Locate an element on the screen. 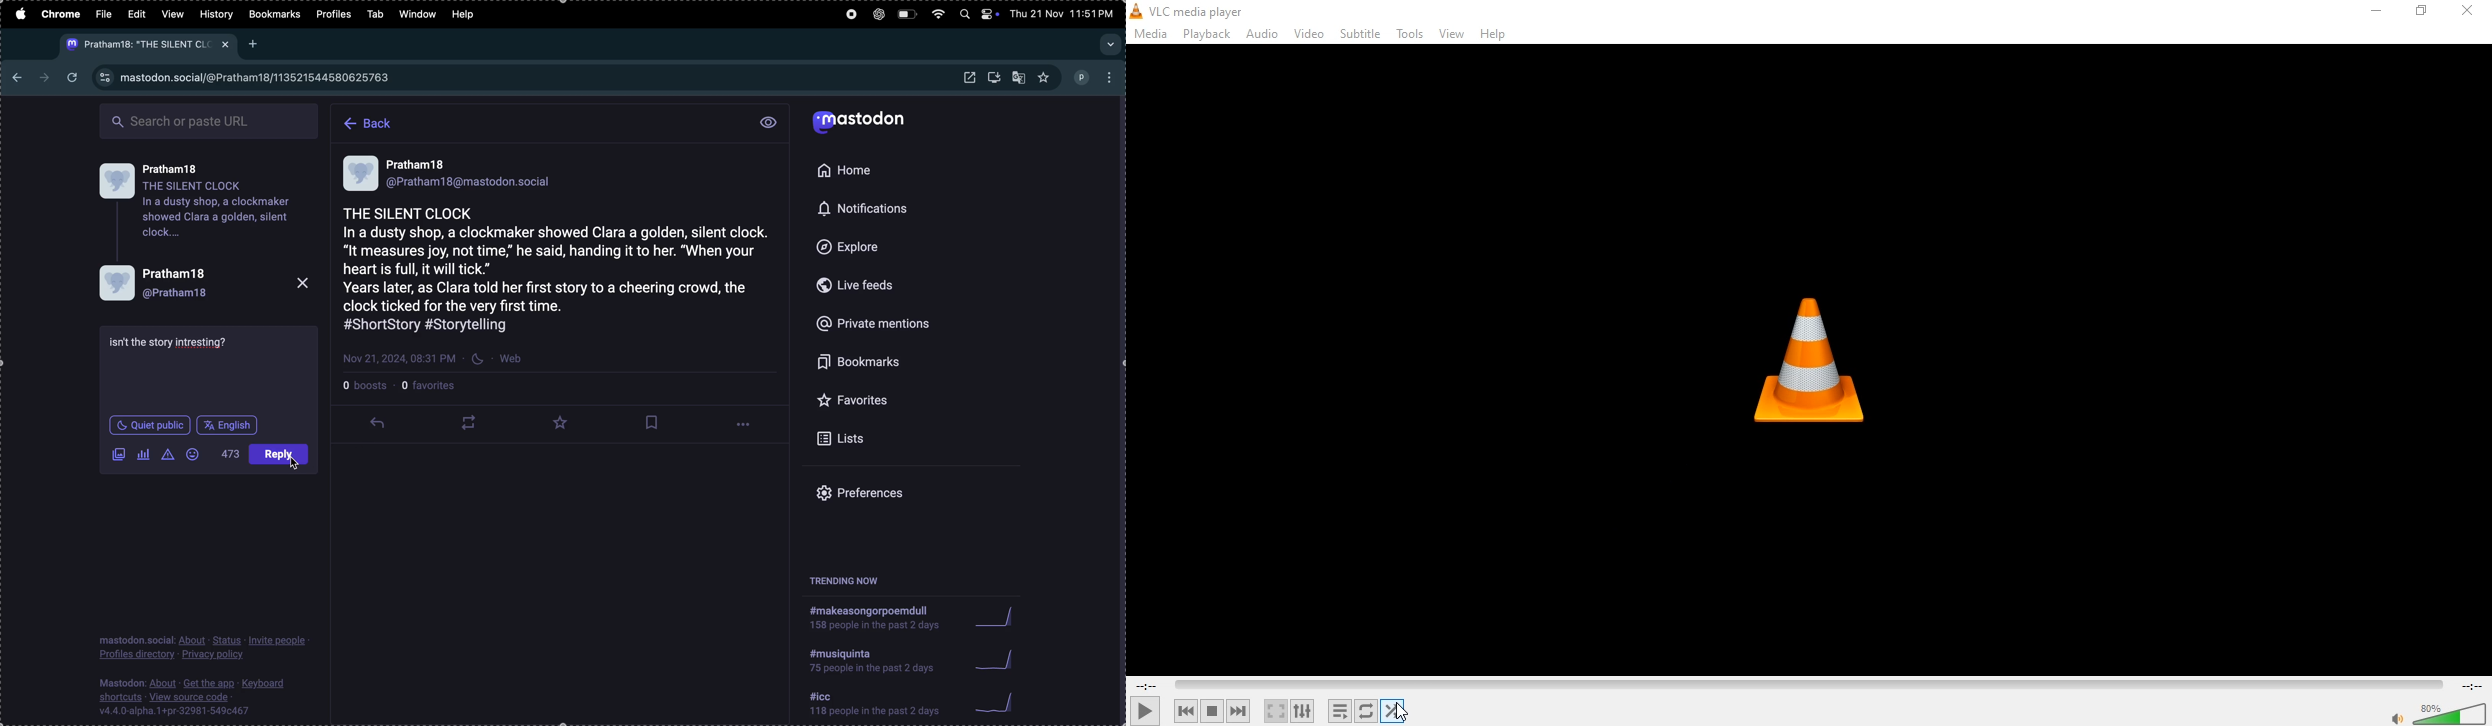 The width and height of the screenshot is (2492, 728). reply is located at coordinates (378, 426).